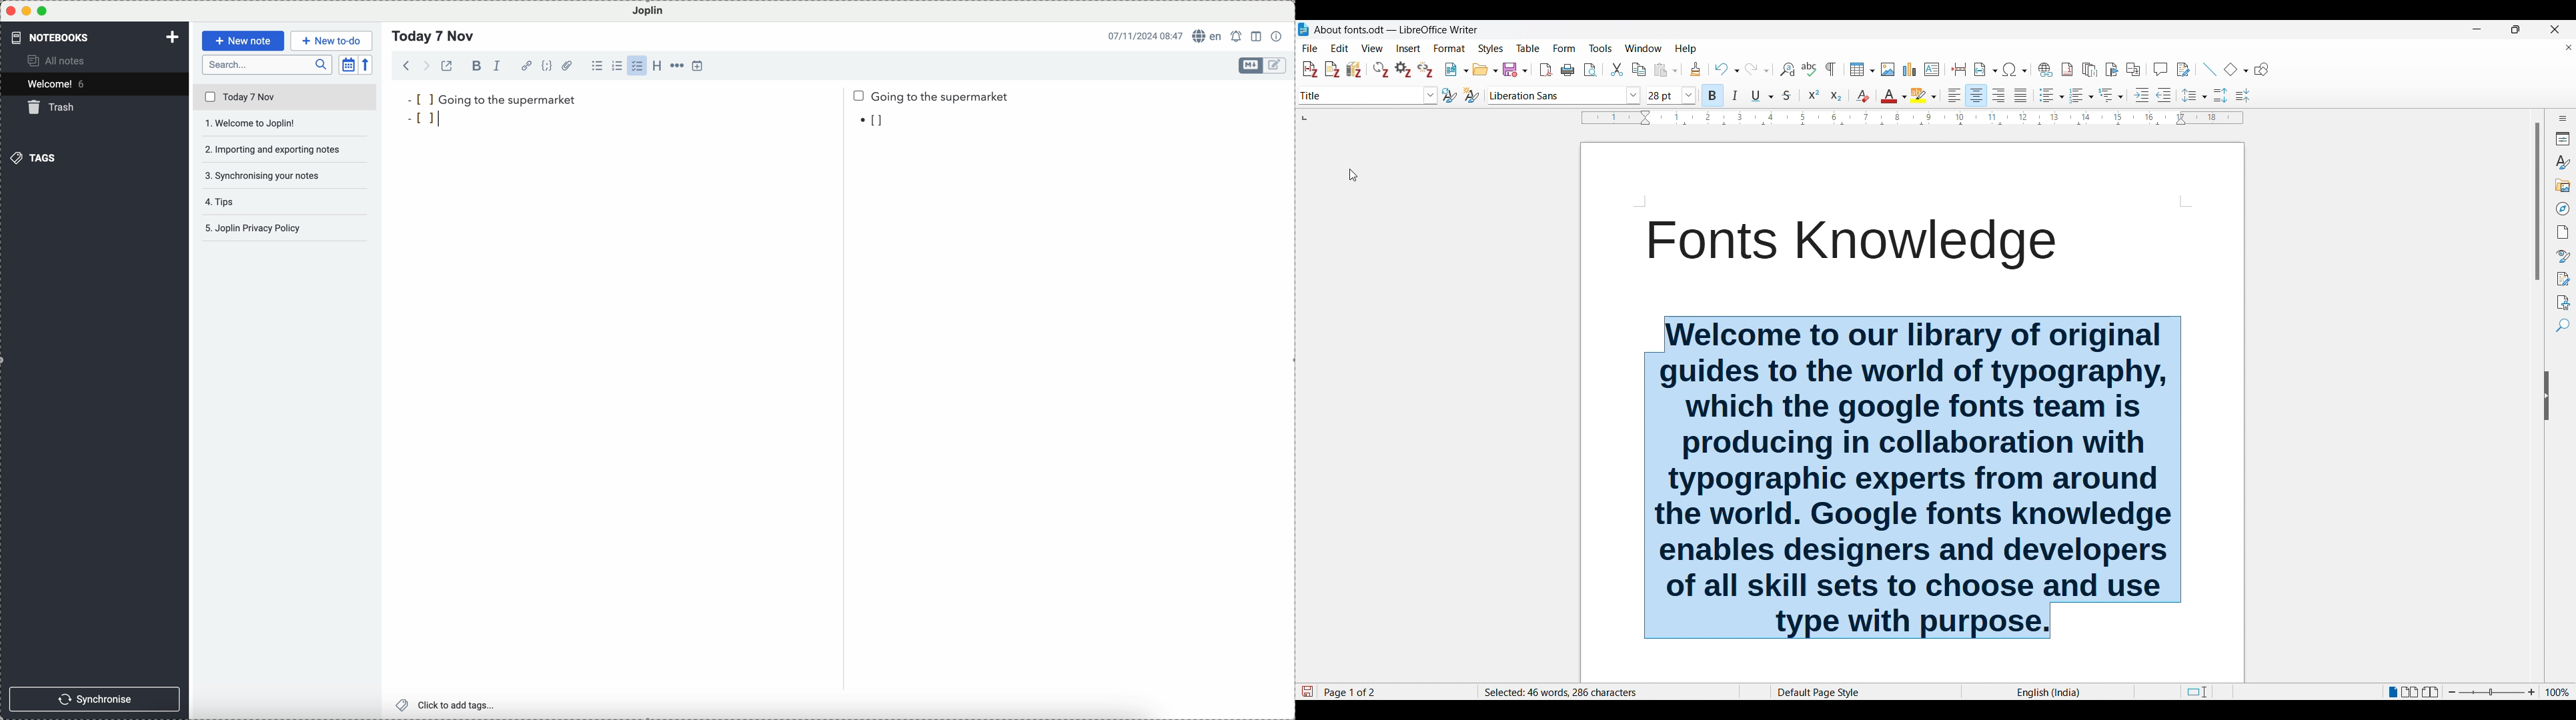  I want to click on new note button, so click(244, 41).